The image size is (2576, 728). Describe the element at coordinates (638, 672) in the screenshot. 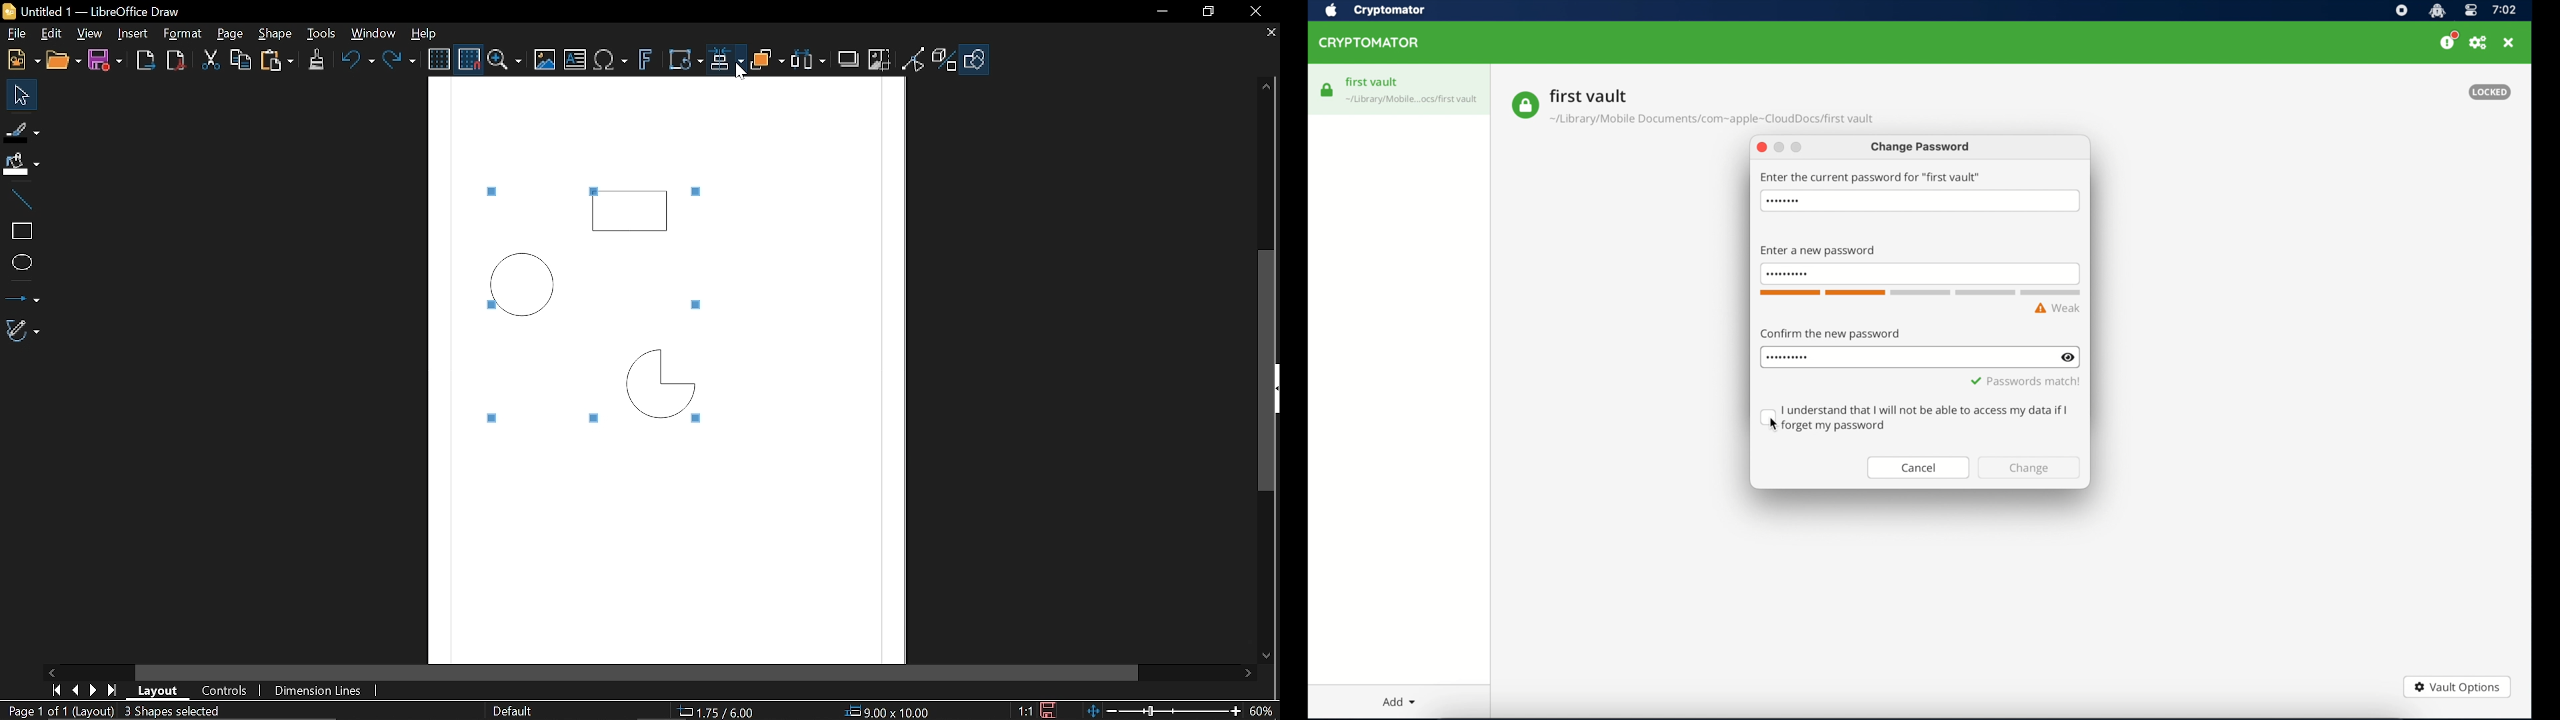

I see `Horizontal scrollbar` at that location.